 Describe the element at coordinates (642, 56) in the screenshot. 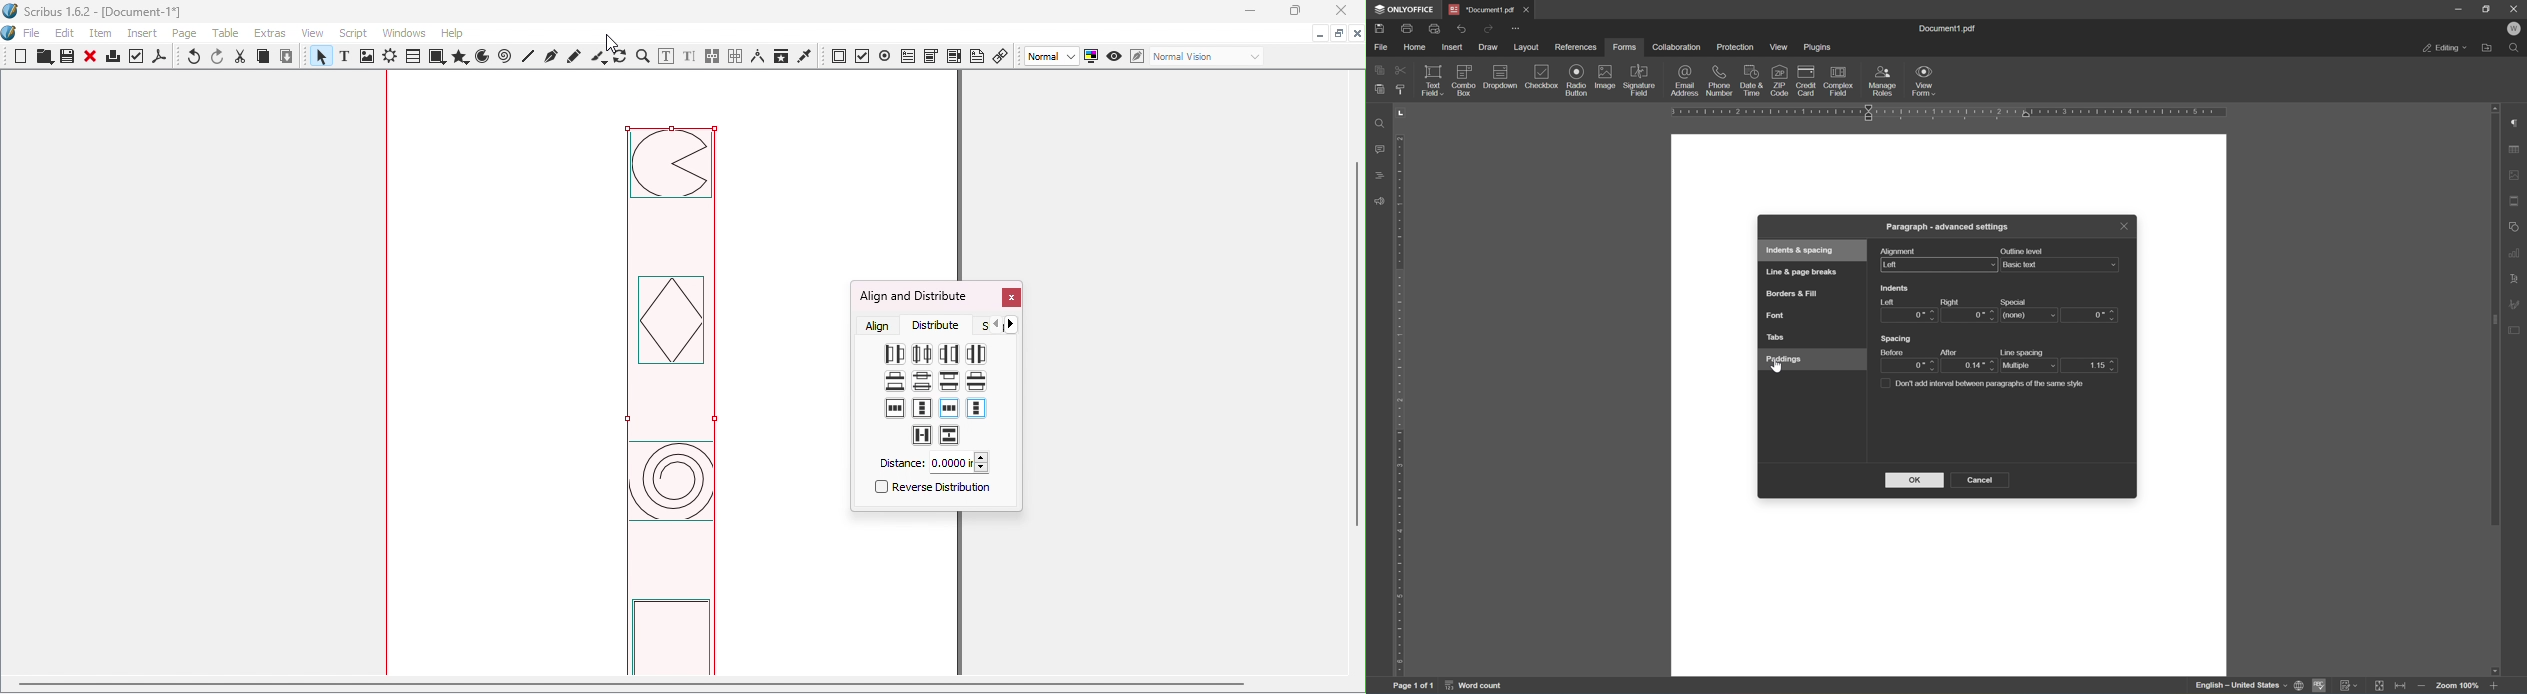

I see `Zoom in or out` at that location.